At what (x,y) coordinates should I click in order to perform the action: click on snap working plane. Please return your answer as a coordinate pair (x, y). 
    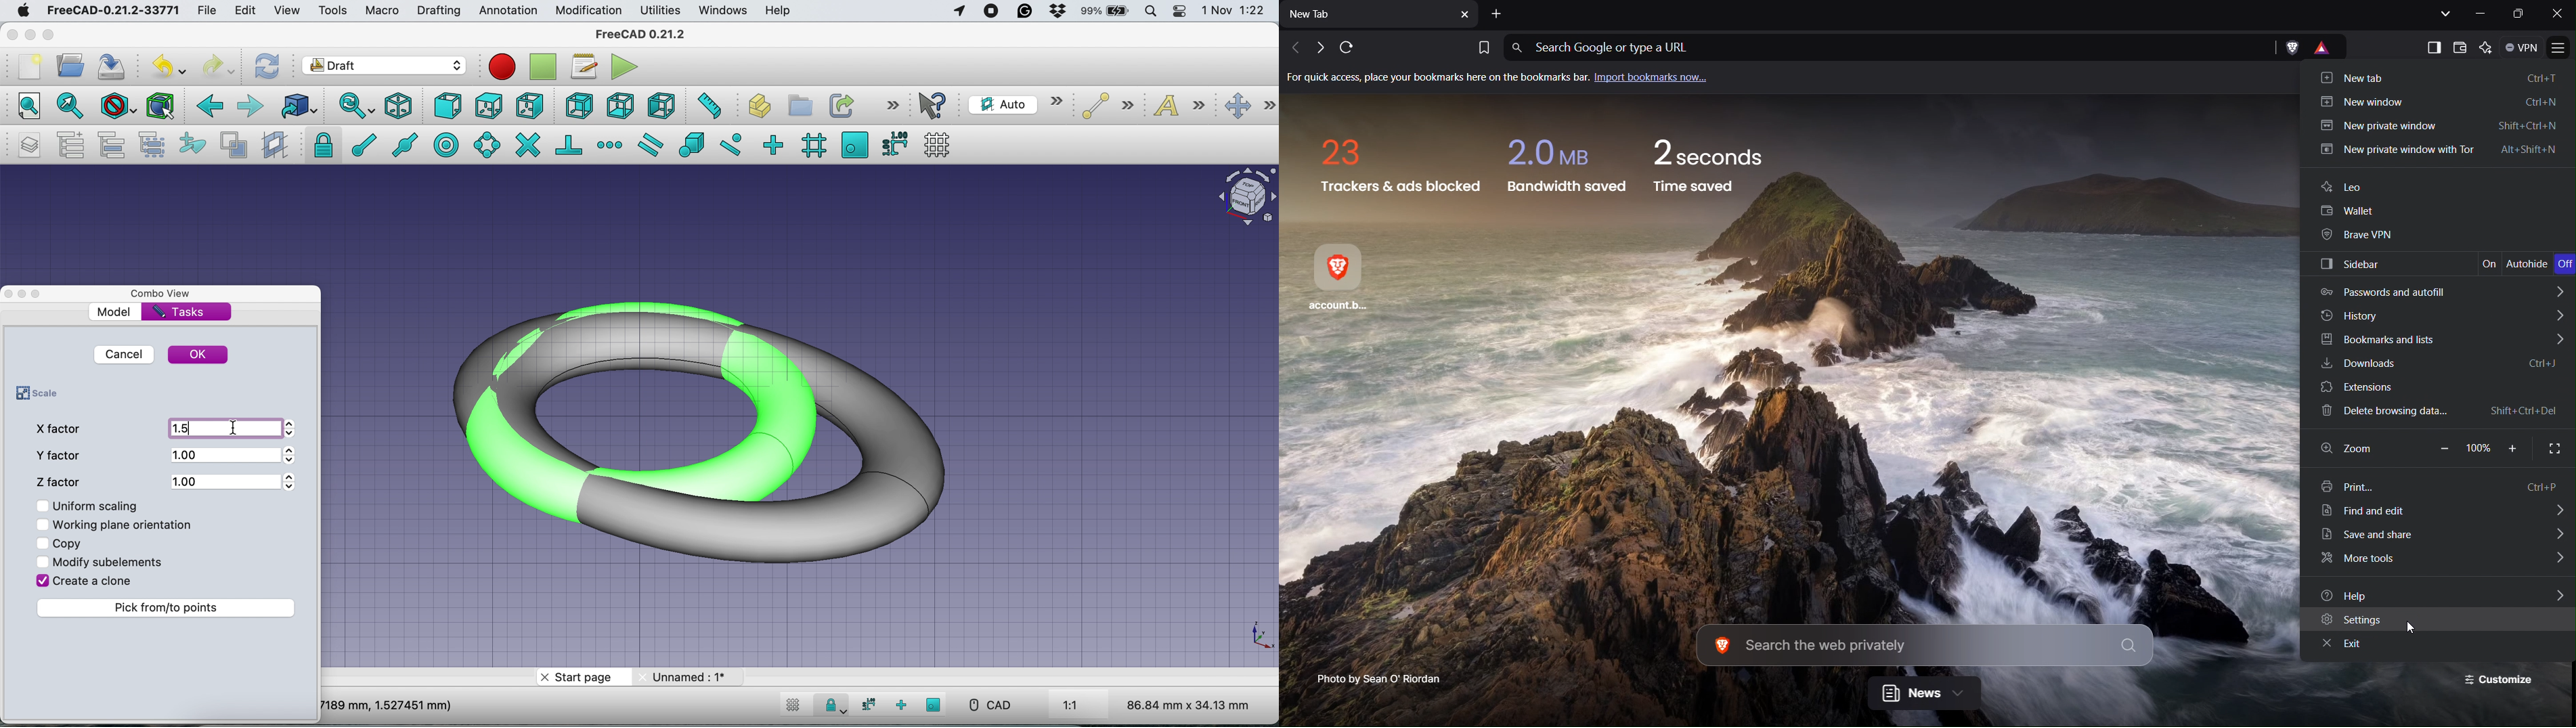
    Looking at the image, I should click on (855, 144).